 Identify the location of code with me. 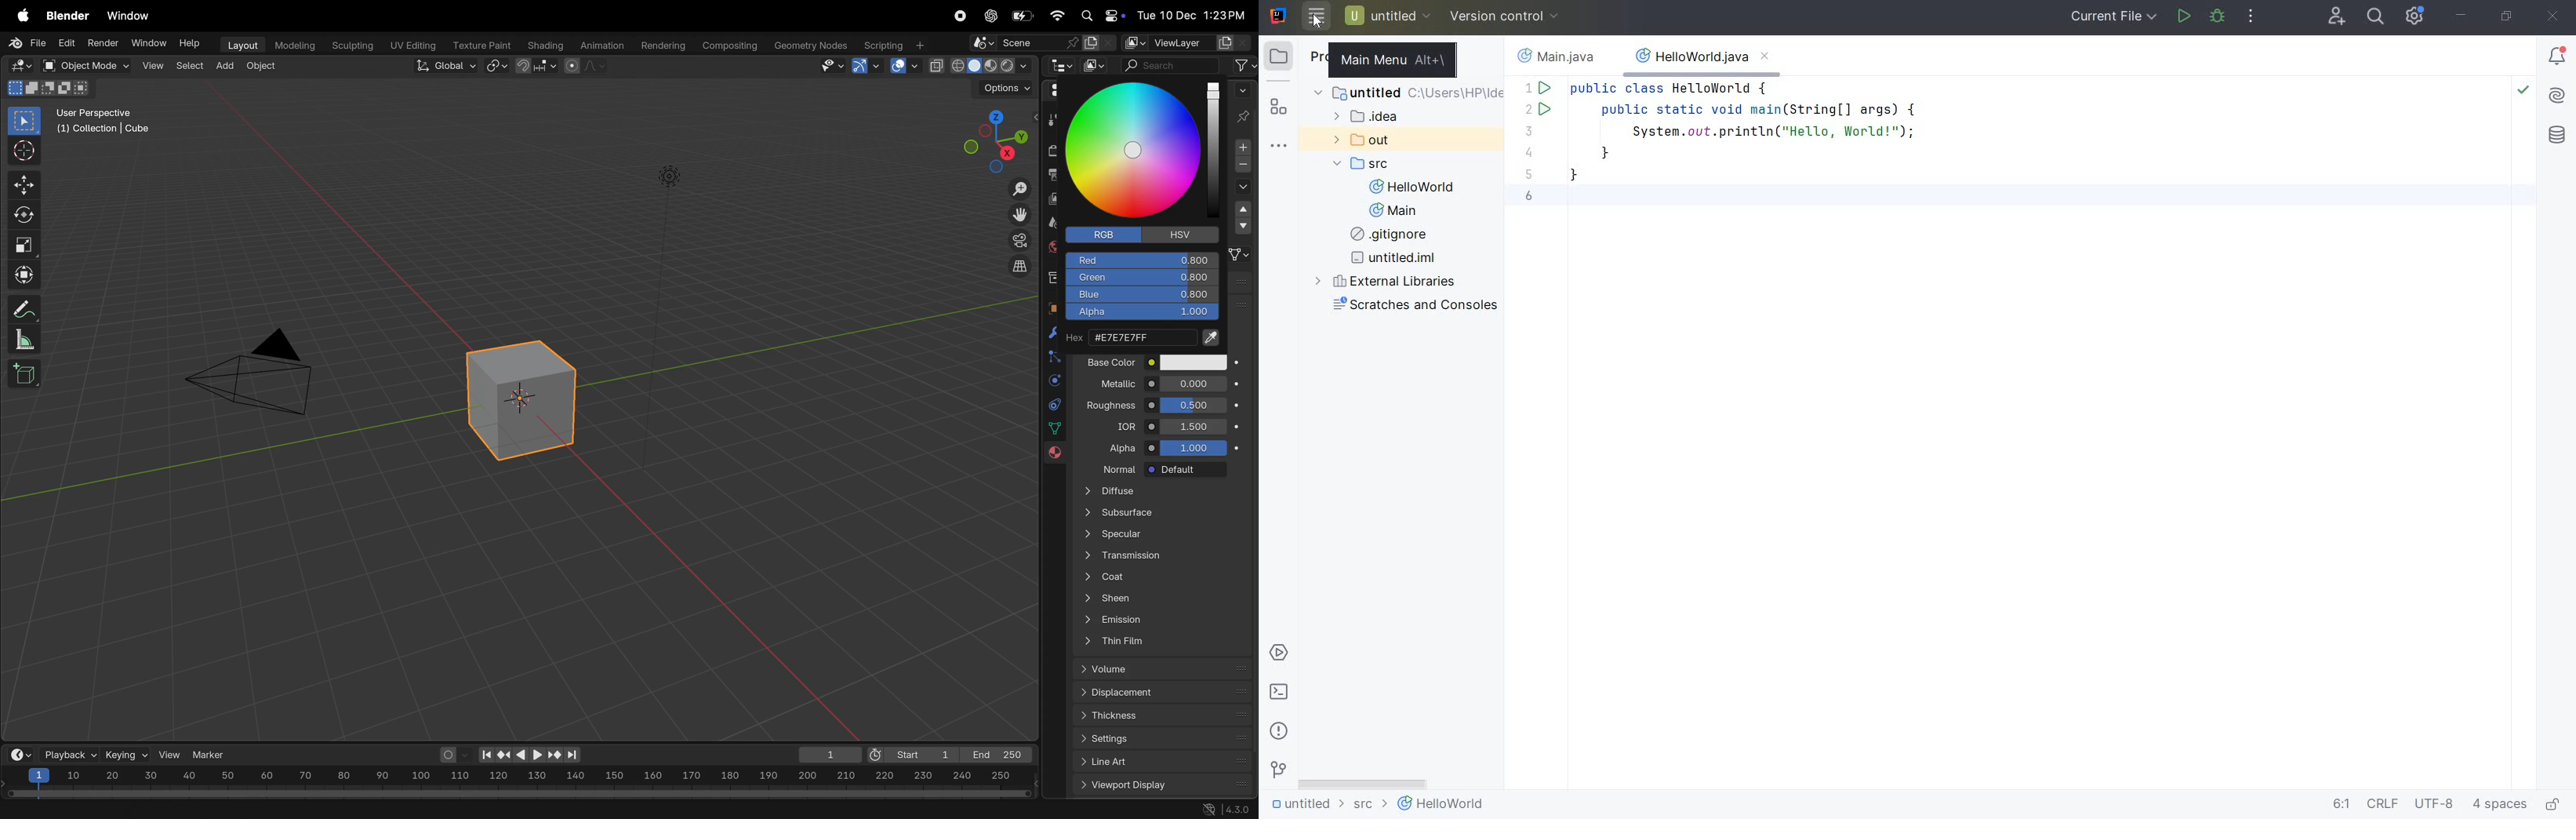
(2334, 16).